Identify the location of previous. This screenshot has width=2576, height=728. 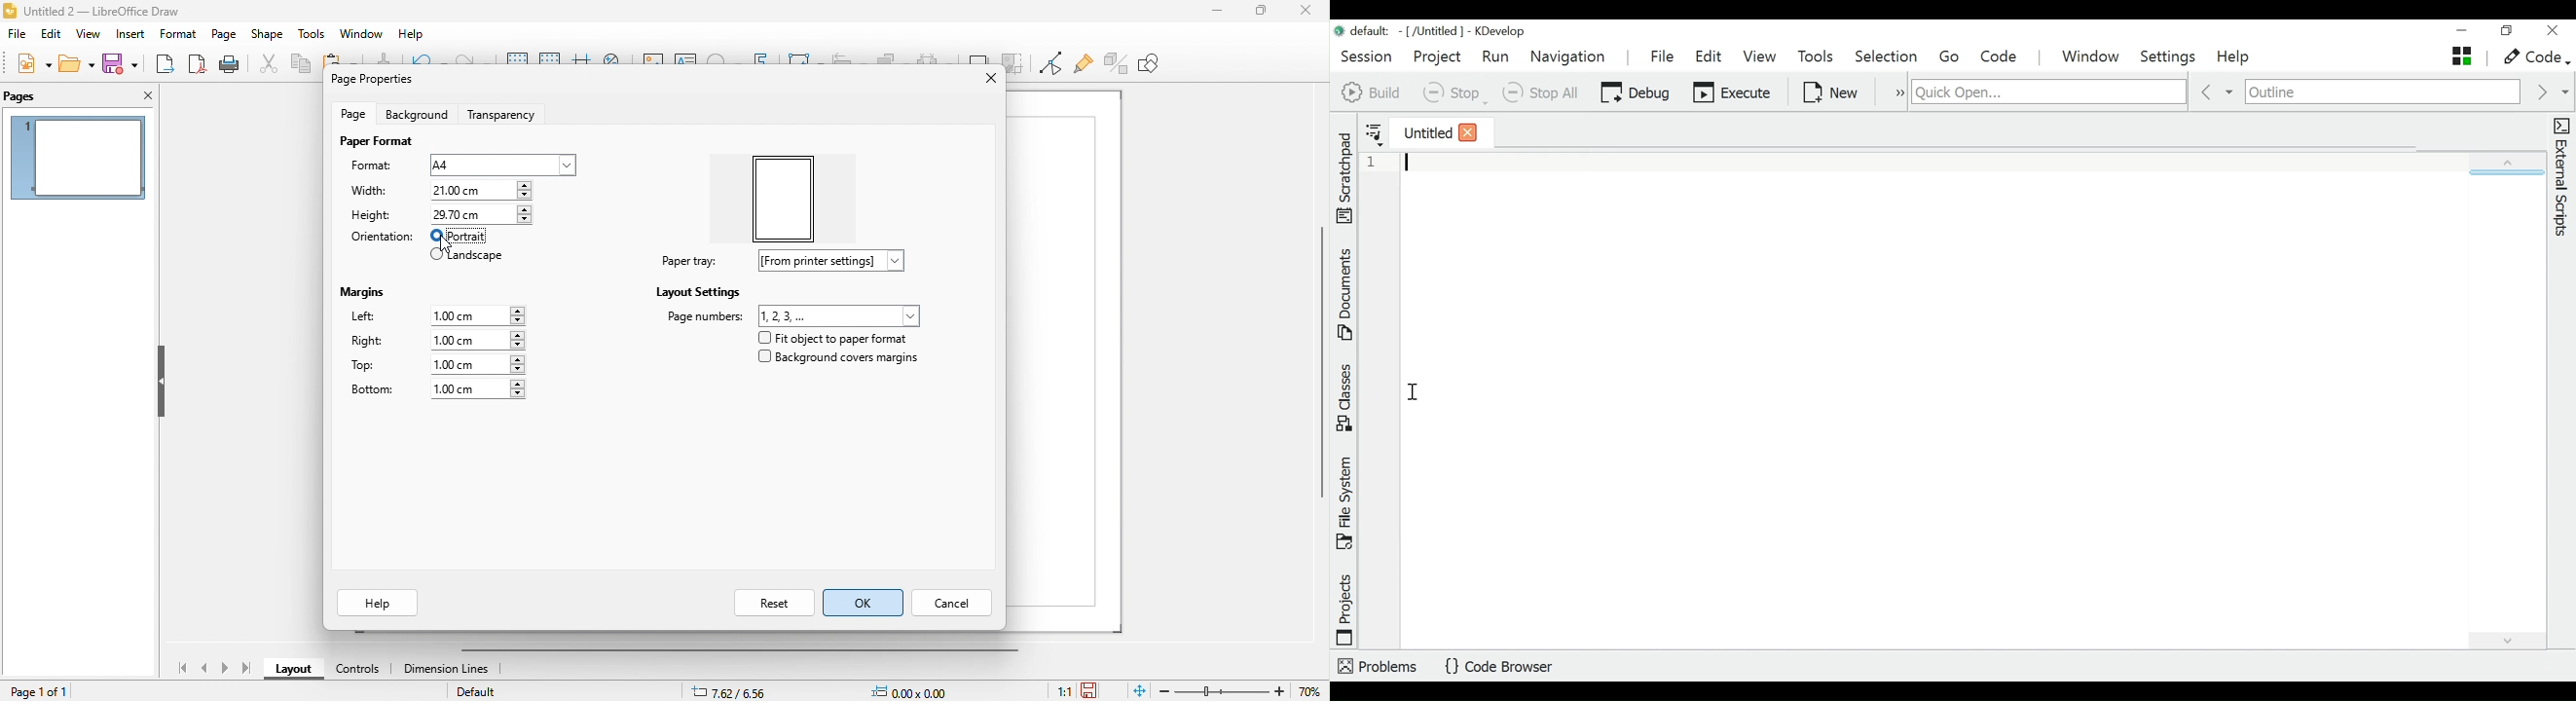
(206, 669).